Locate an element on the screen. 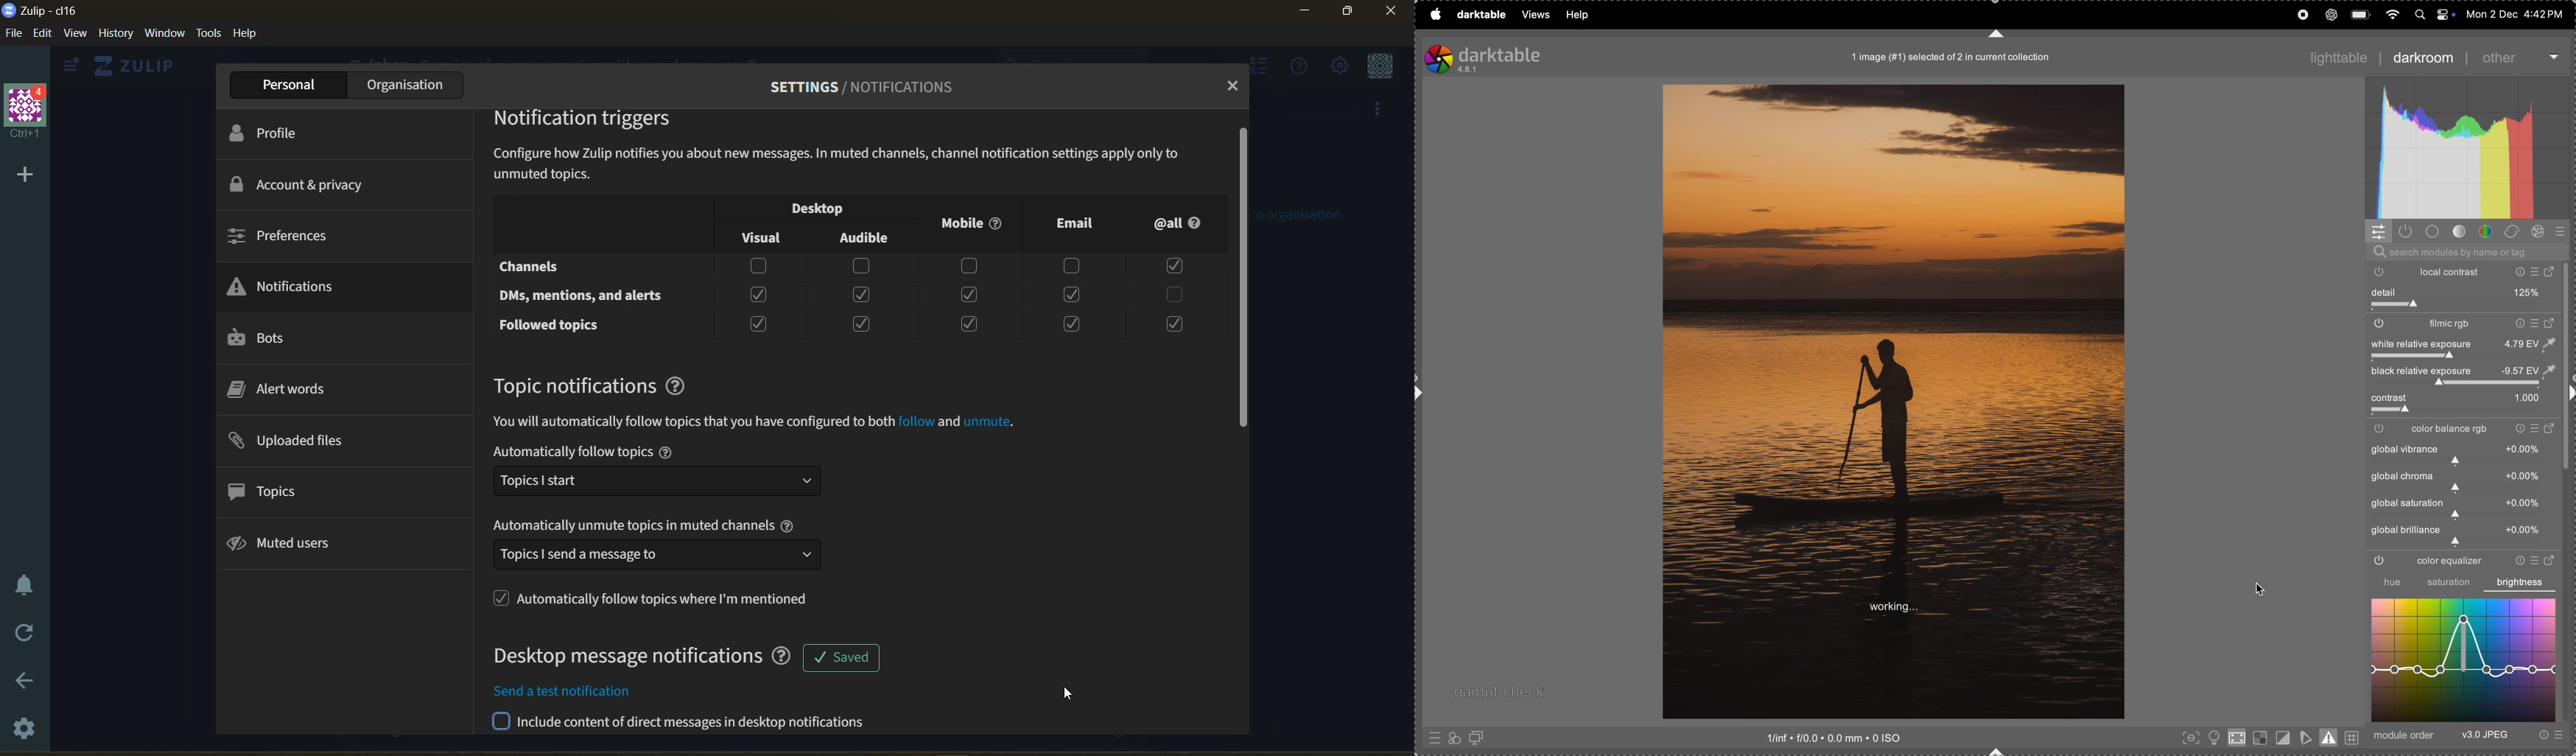 The width and height of the screenshot is (2576, 756). grid is located at coordinates (2353, 736).